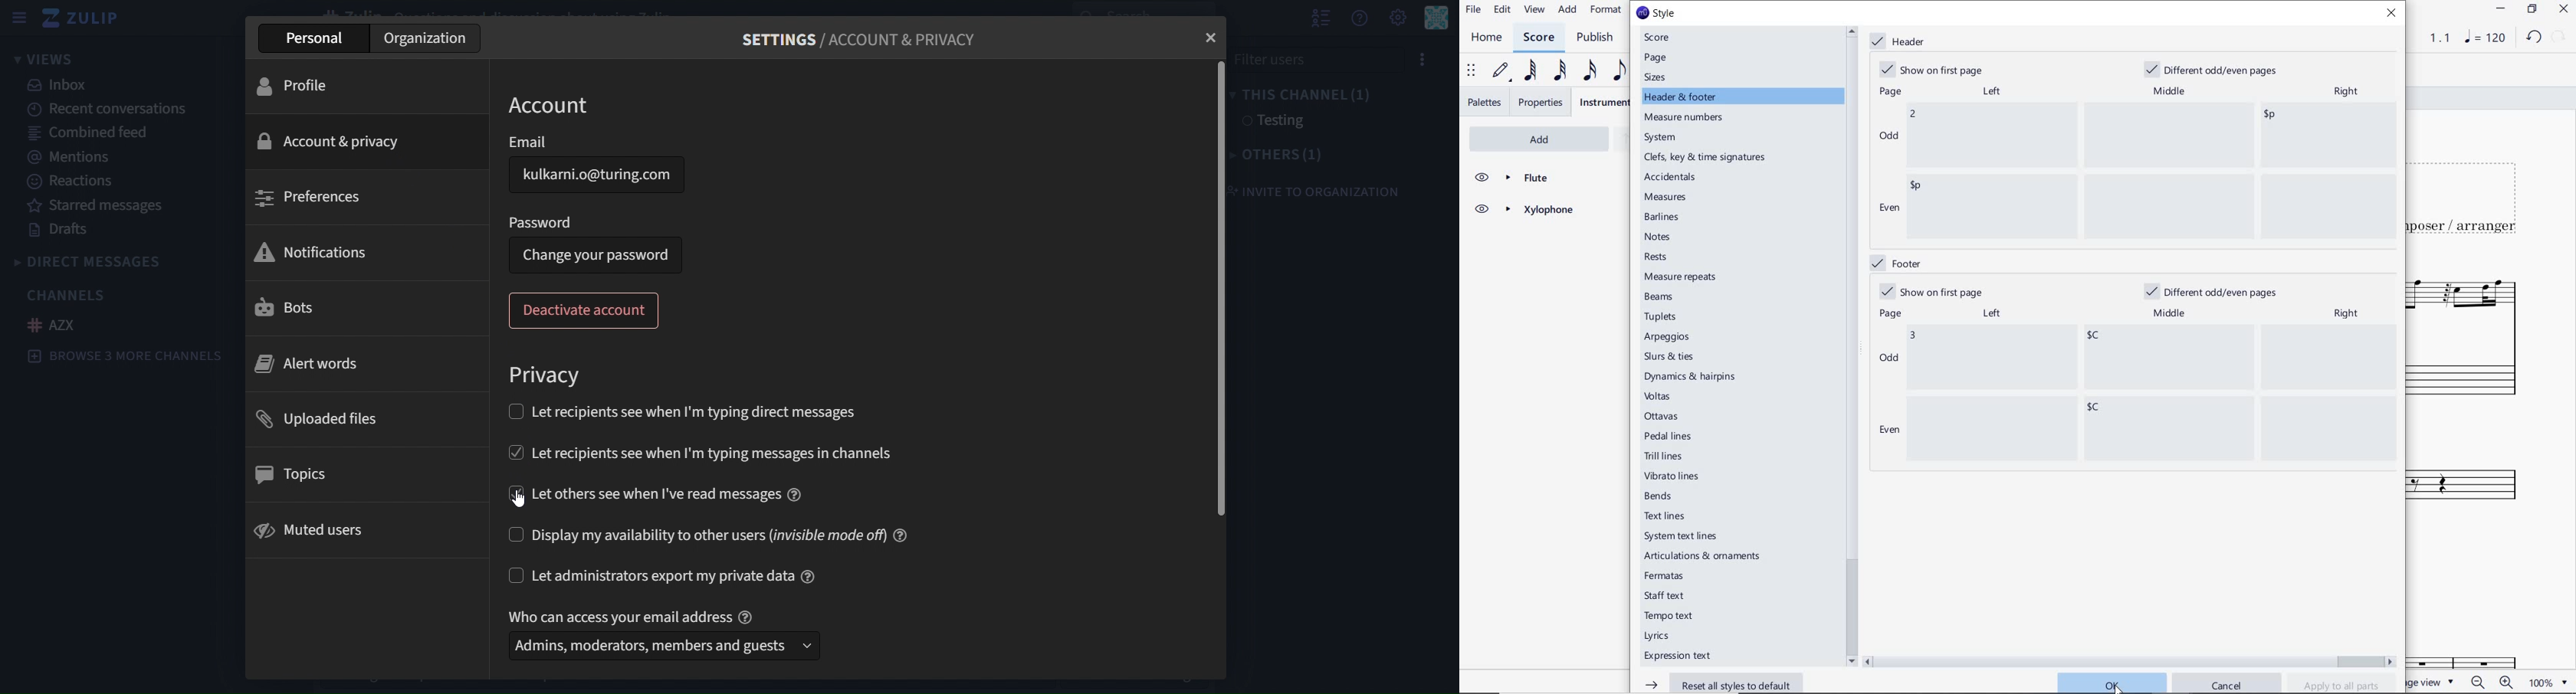  I want to click on left, so click(1991, 314).